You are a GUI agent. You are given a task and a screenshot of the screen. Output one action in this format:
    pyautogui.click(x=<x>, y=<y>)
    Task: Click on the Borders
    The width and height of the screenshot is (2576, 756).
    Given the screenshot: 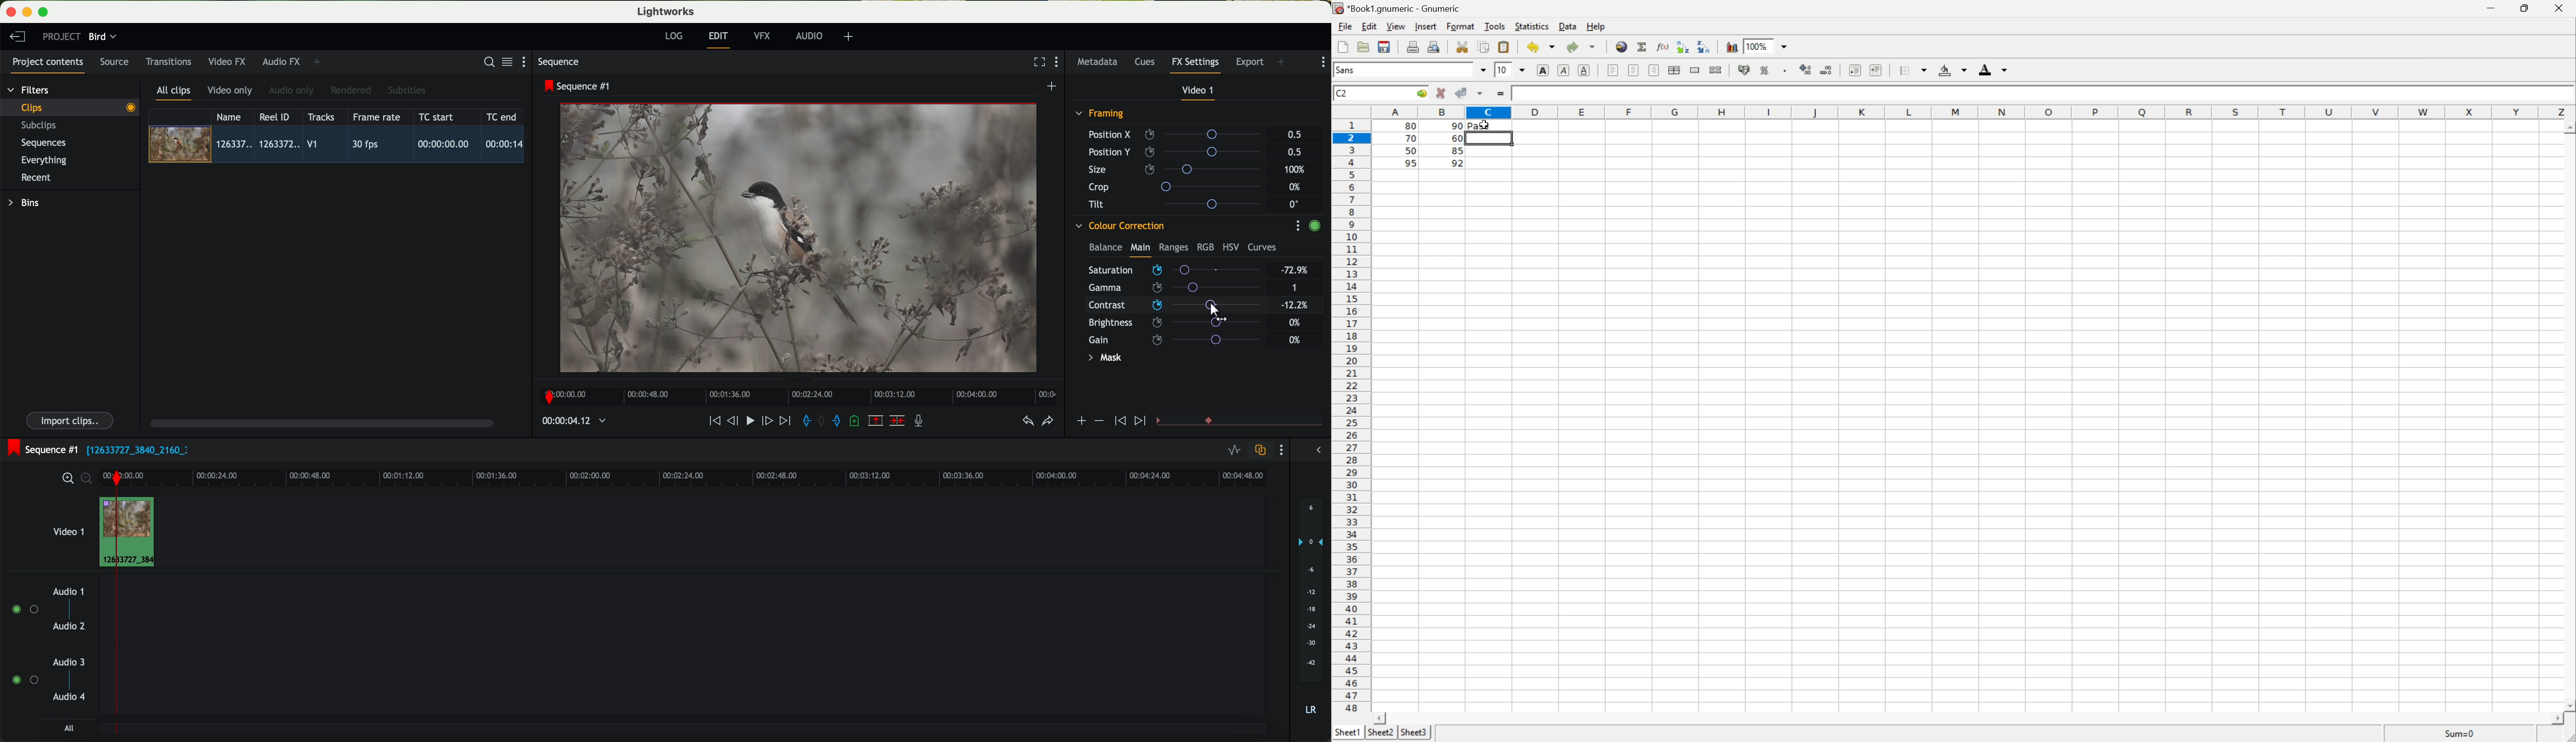 What is the action you would take?
    pyautogui.click(x=1912, y=67)
    